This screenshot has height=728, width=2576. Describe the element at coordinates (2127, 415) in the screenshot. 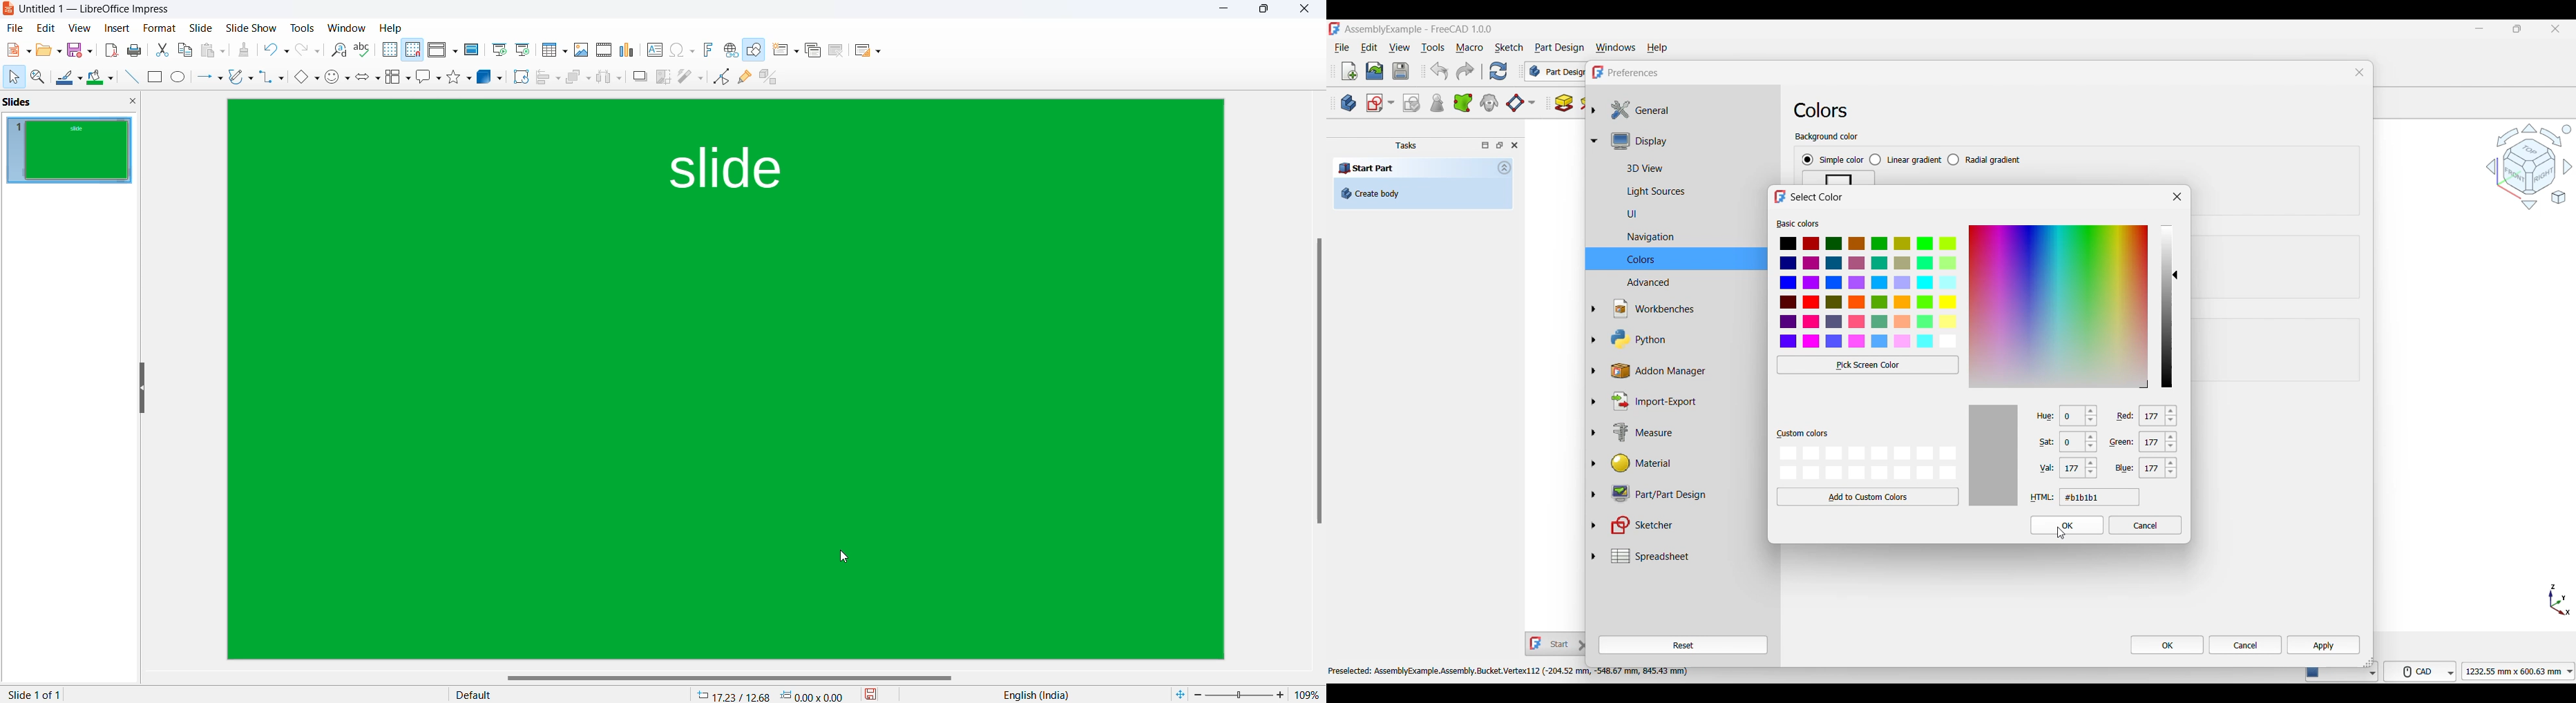

I see `red` at that location.